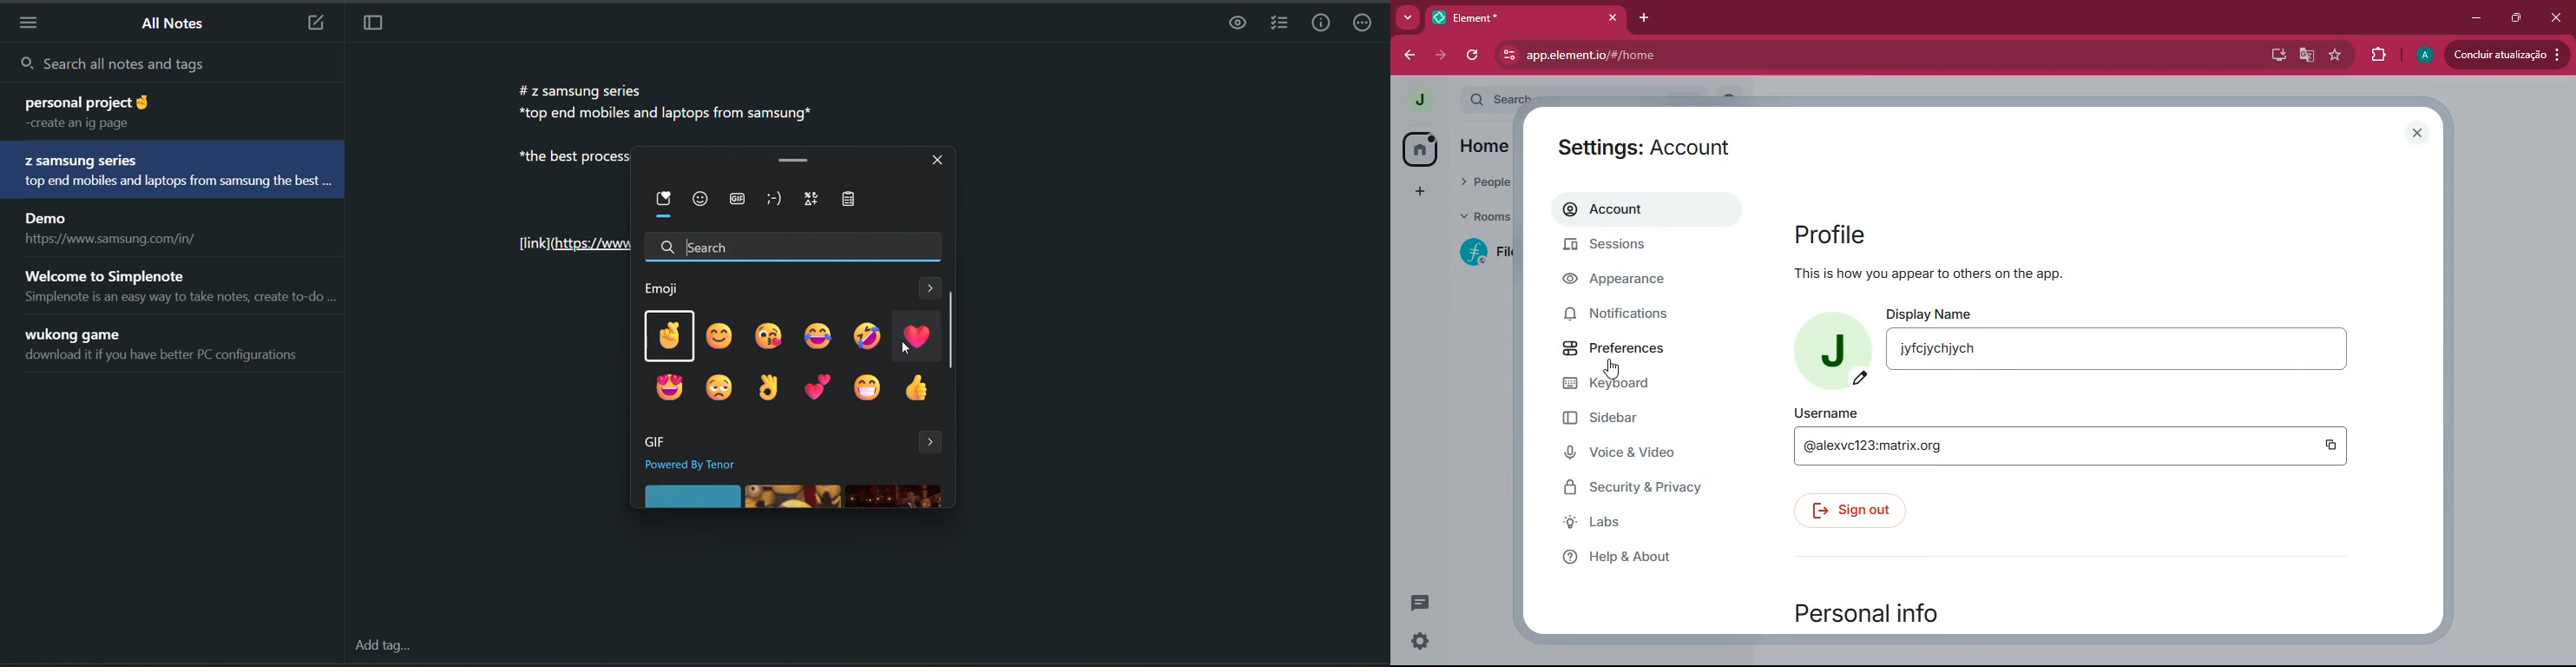 The width and height of the screenshot is (2576, 672). I want to click on emoji 4, so click(817, 336).